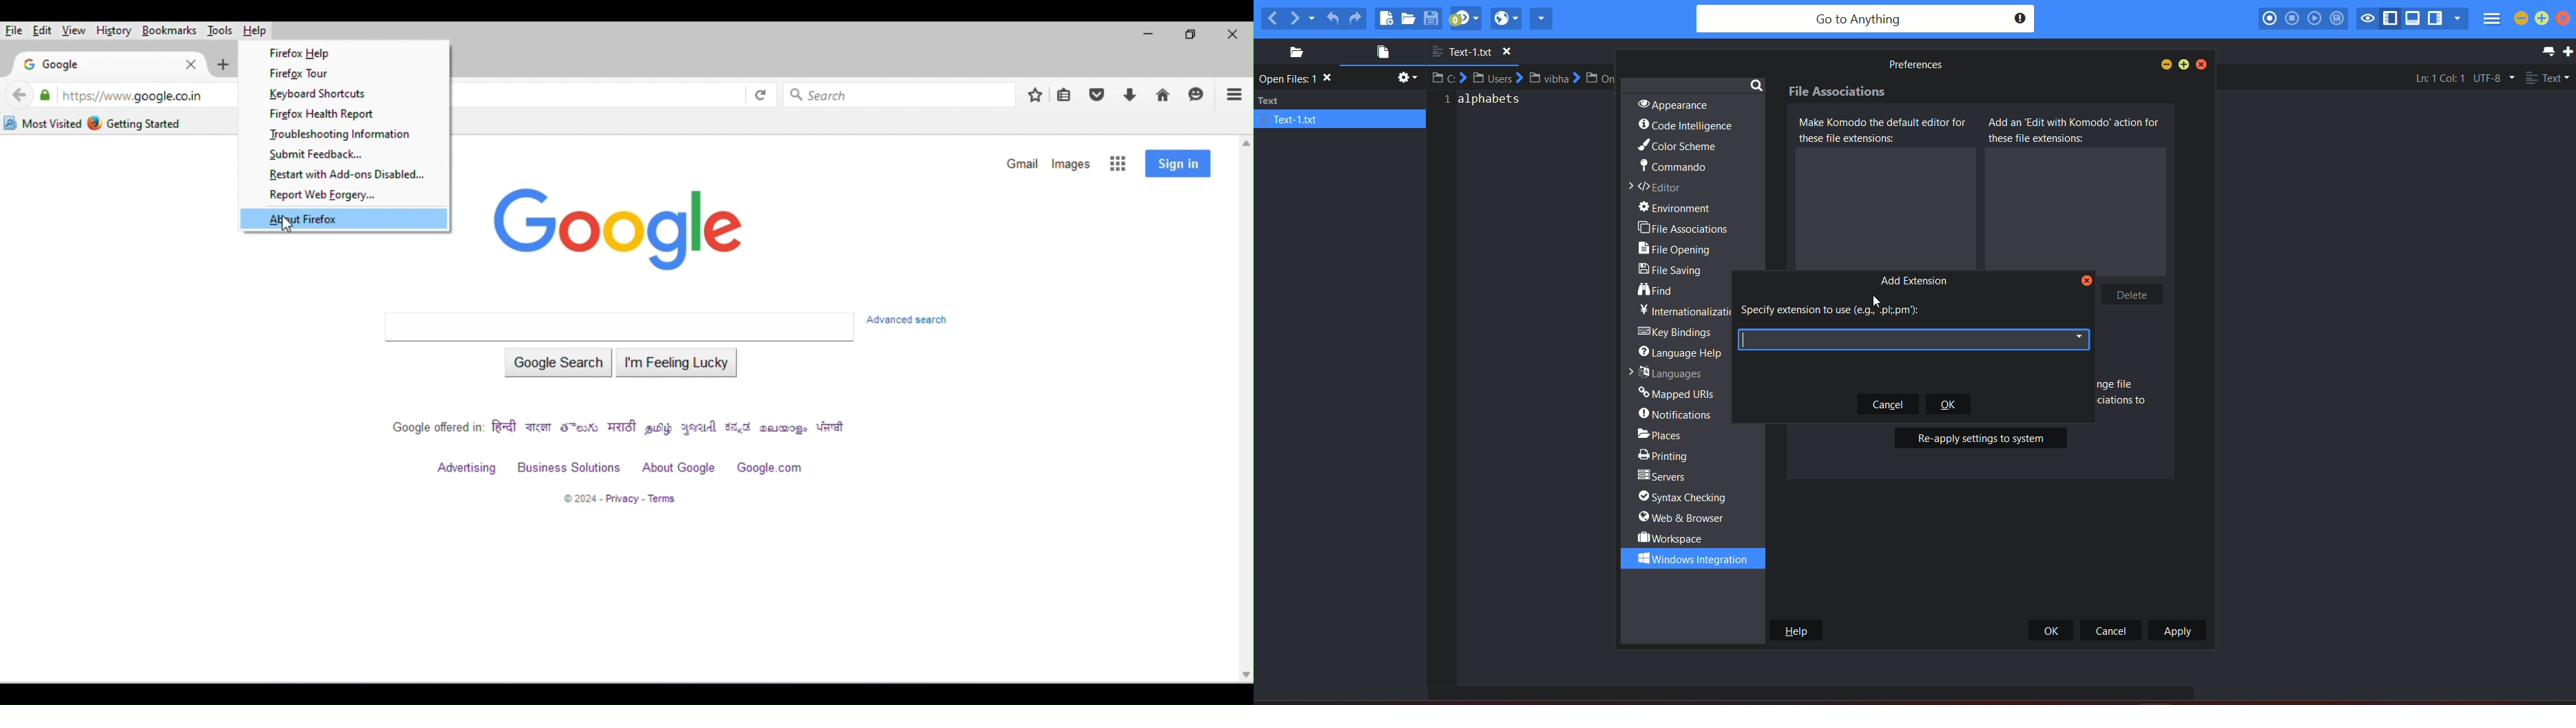  What do you see at coordinates (1664, 476) in the screenshot?
I see `servers` at bounding box center [1664, 476].